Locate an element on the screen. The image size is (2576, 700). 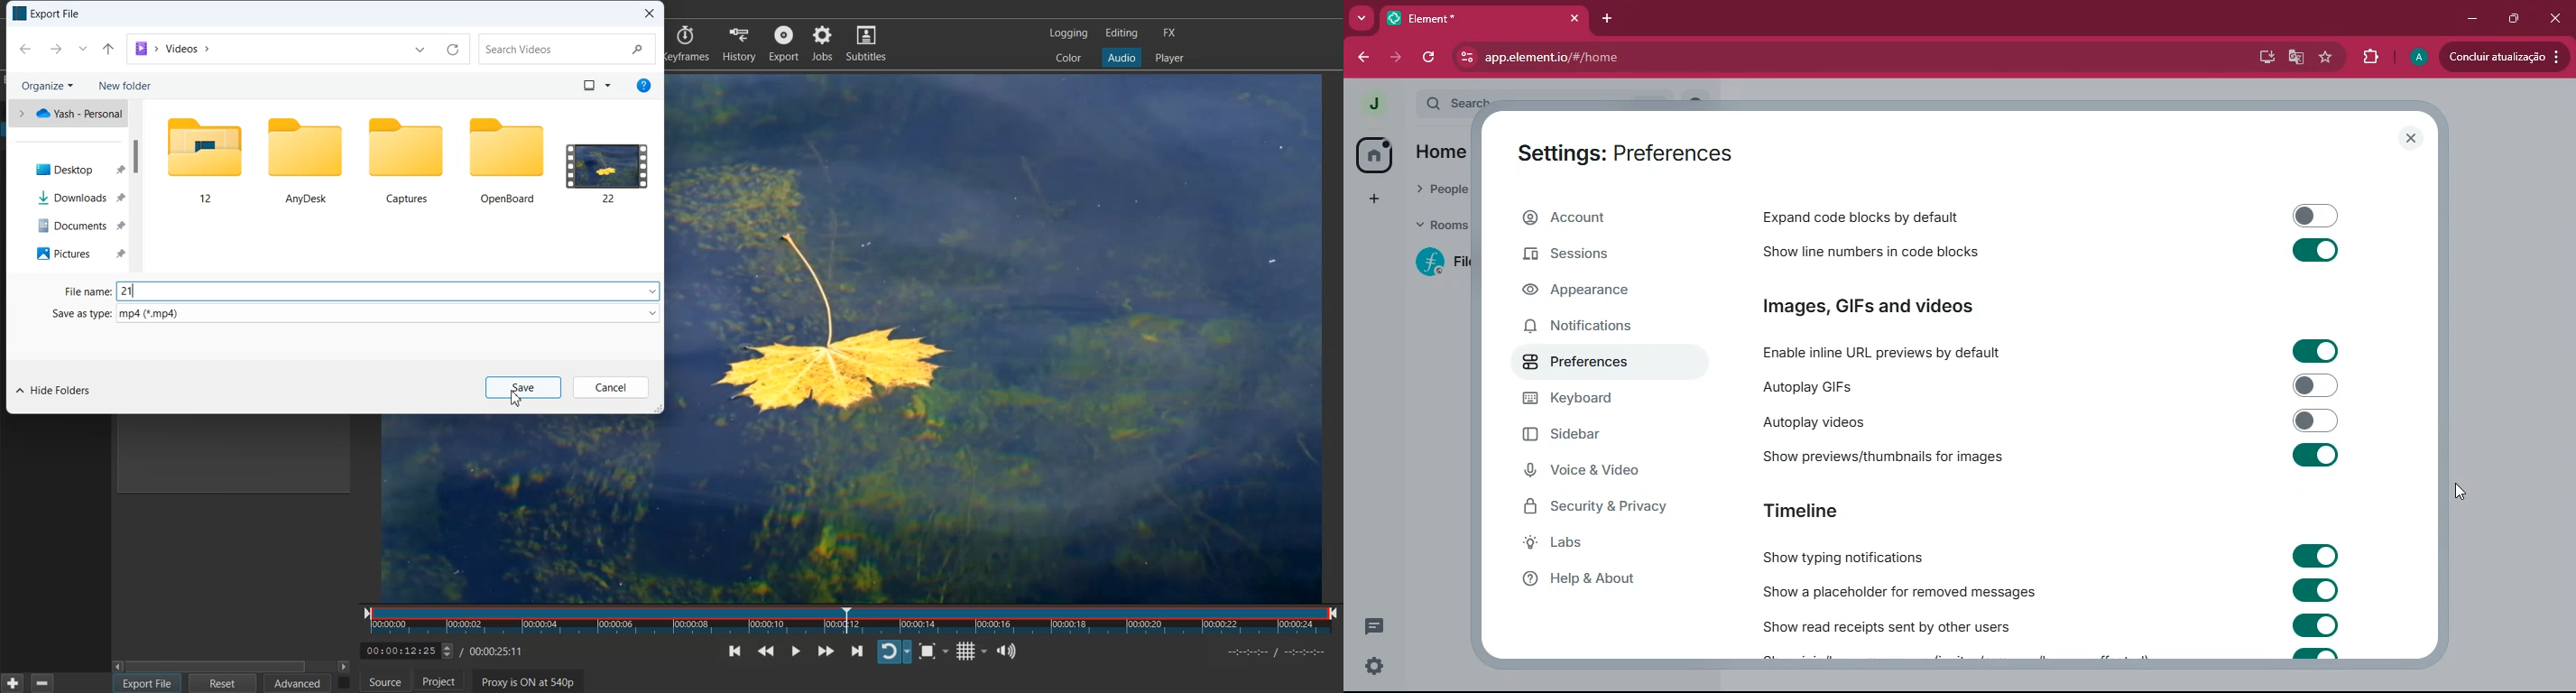
Cursor is located at coordinates (516, 400).